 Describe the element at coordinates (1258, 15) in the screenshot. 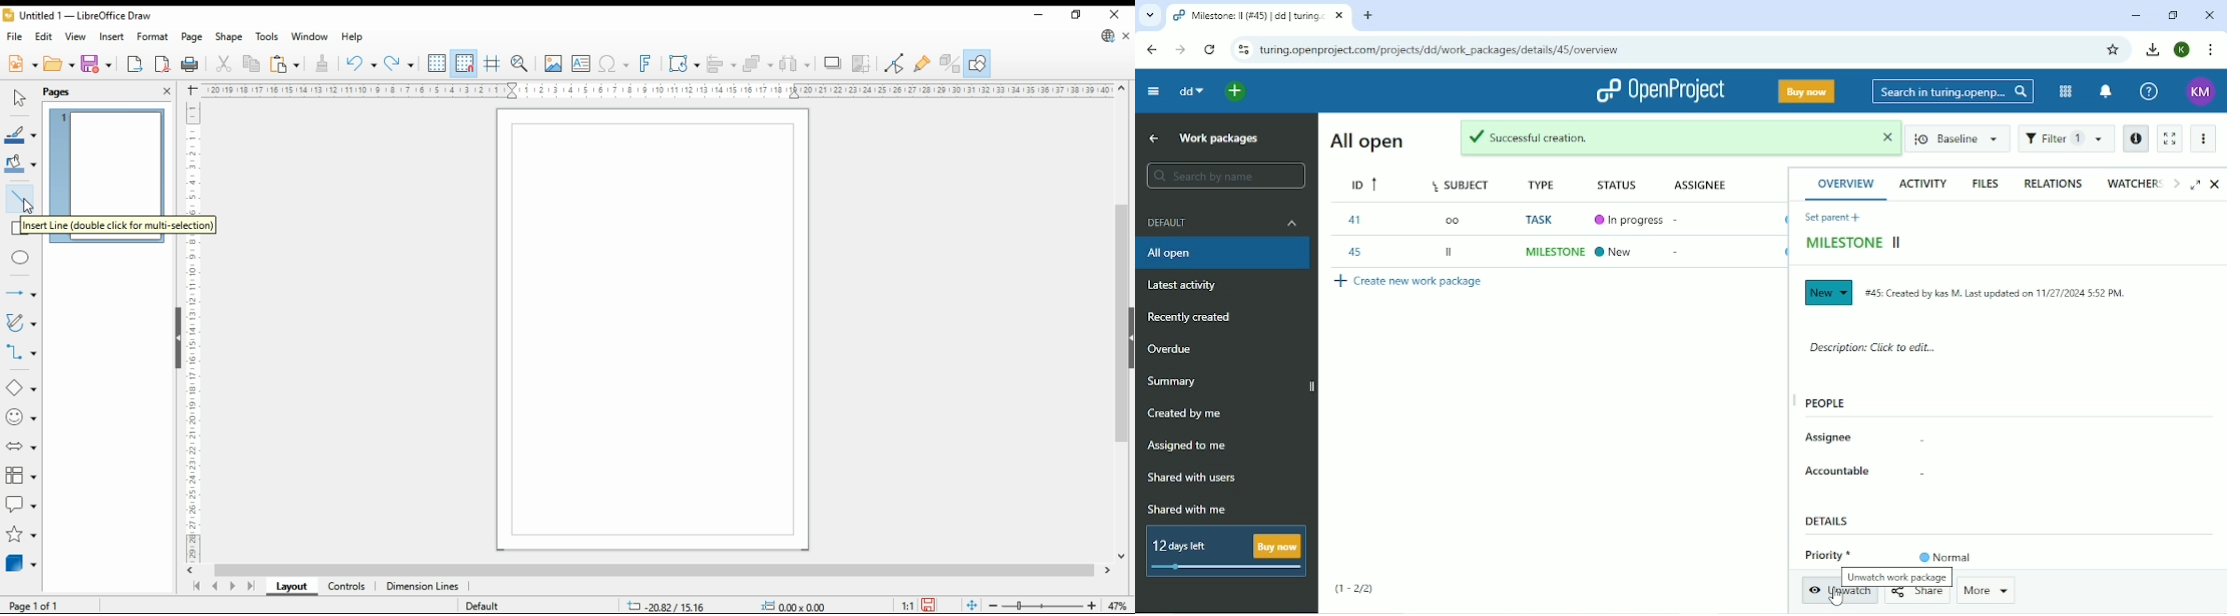

I see `Current tab` at that location.